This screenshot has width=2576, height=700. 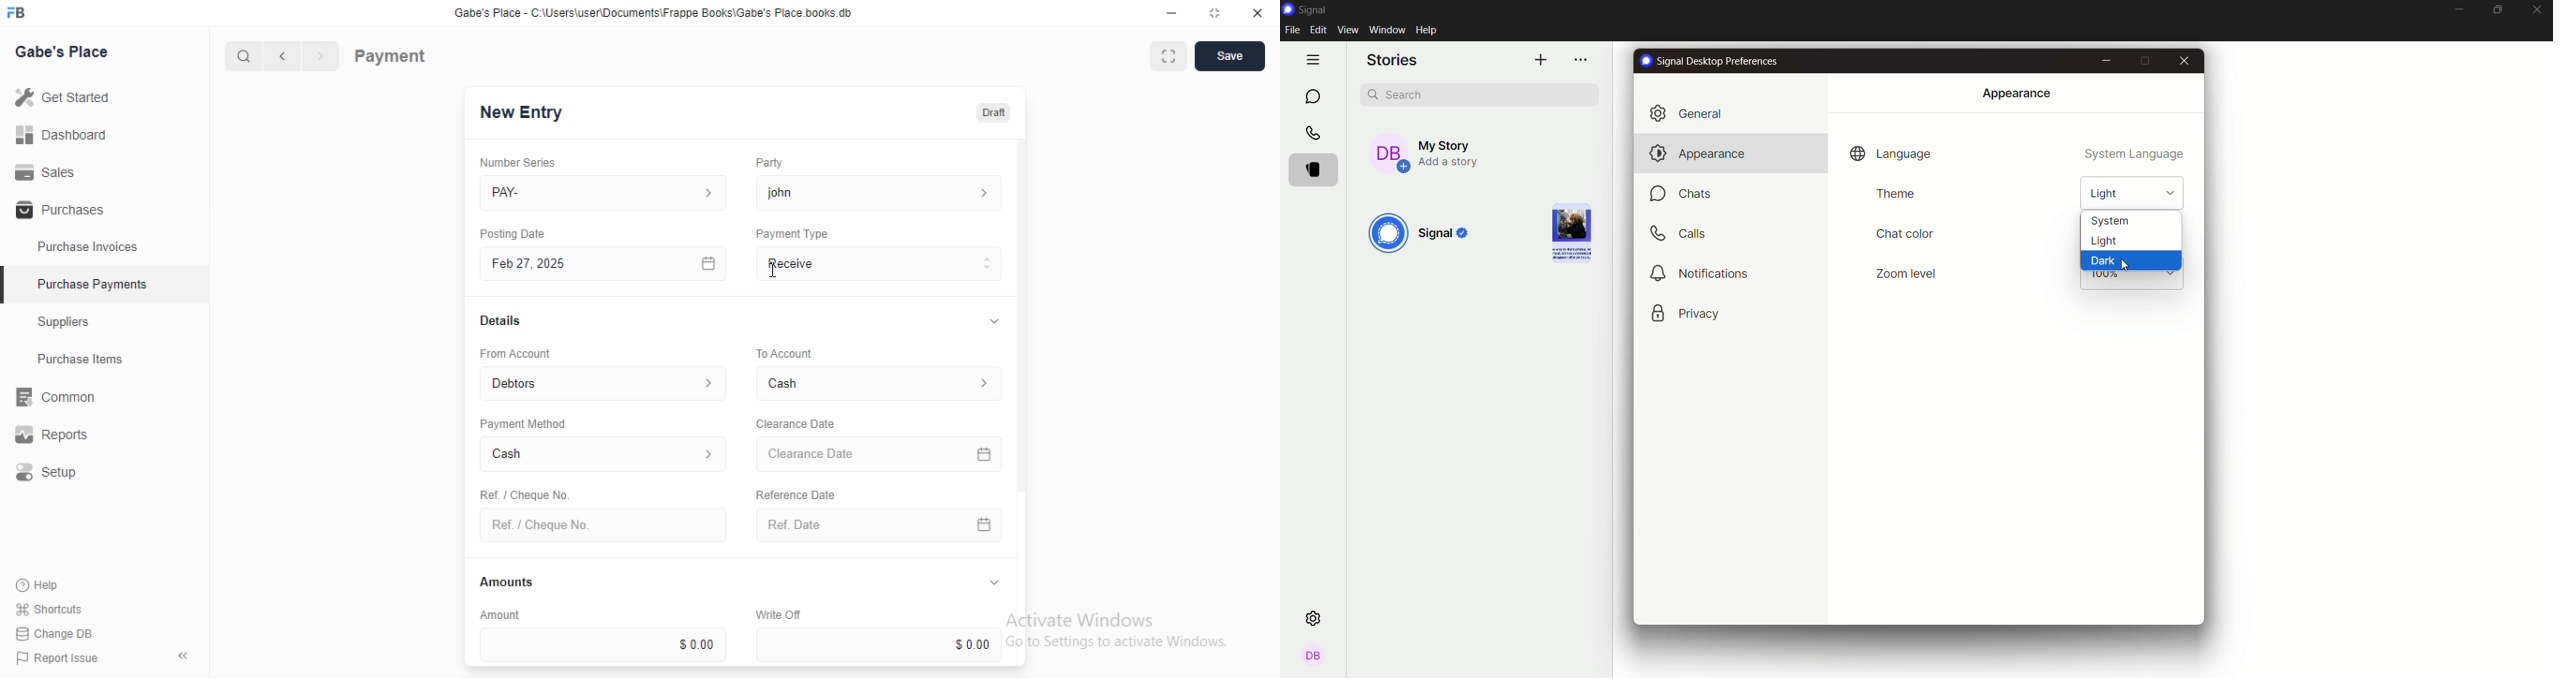 What do you see at coordinates (1905, 232) in the screenshot?
I see `chat color` at bounding box center [1905, 232].